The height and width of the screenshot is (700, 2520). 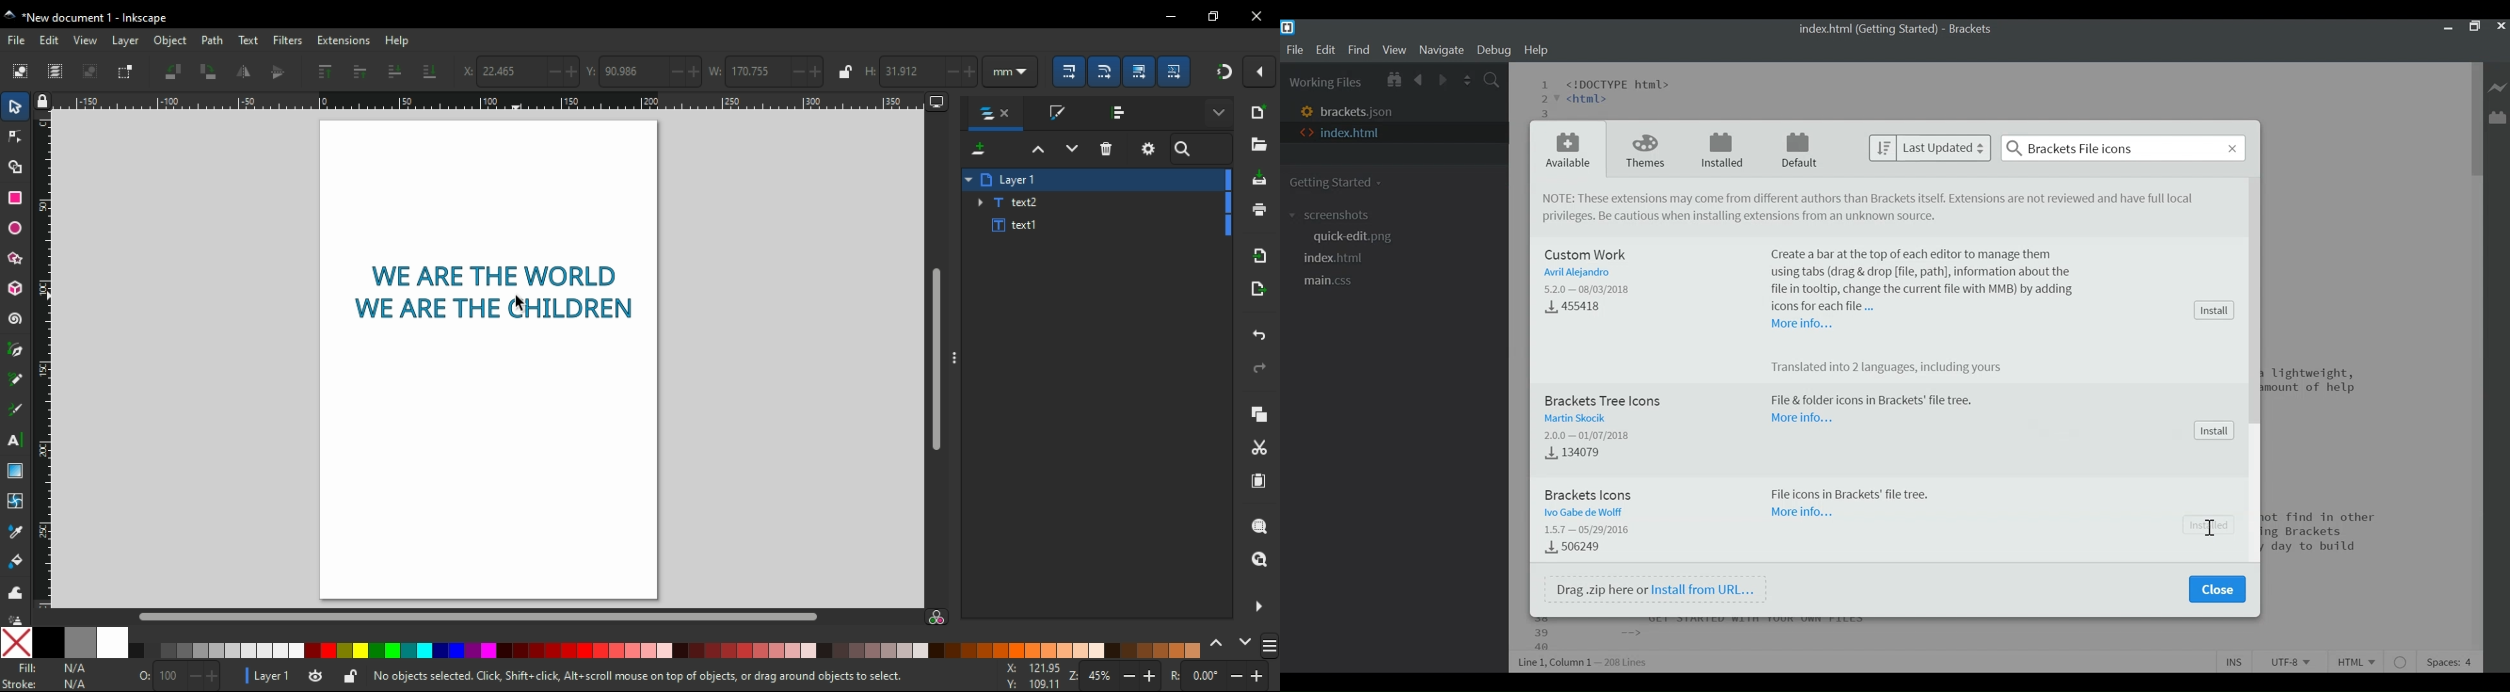 I want to click on Brackets Tree icons, so click(x=1604, y=400).